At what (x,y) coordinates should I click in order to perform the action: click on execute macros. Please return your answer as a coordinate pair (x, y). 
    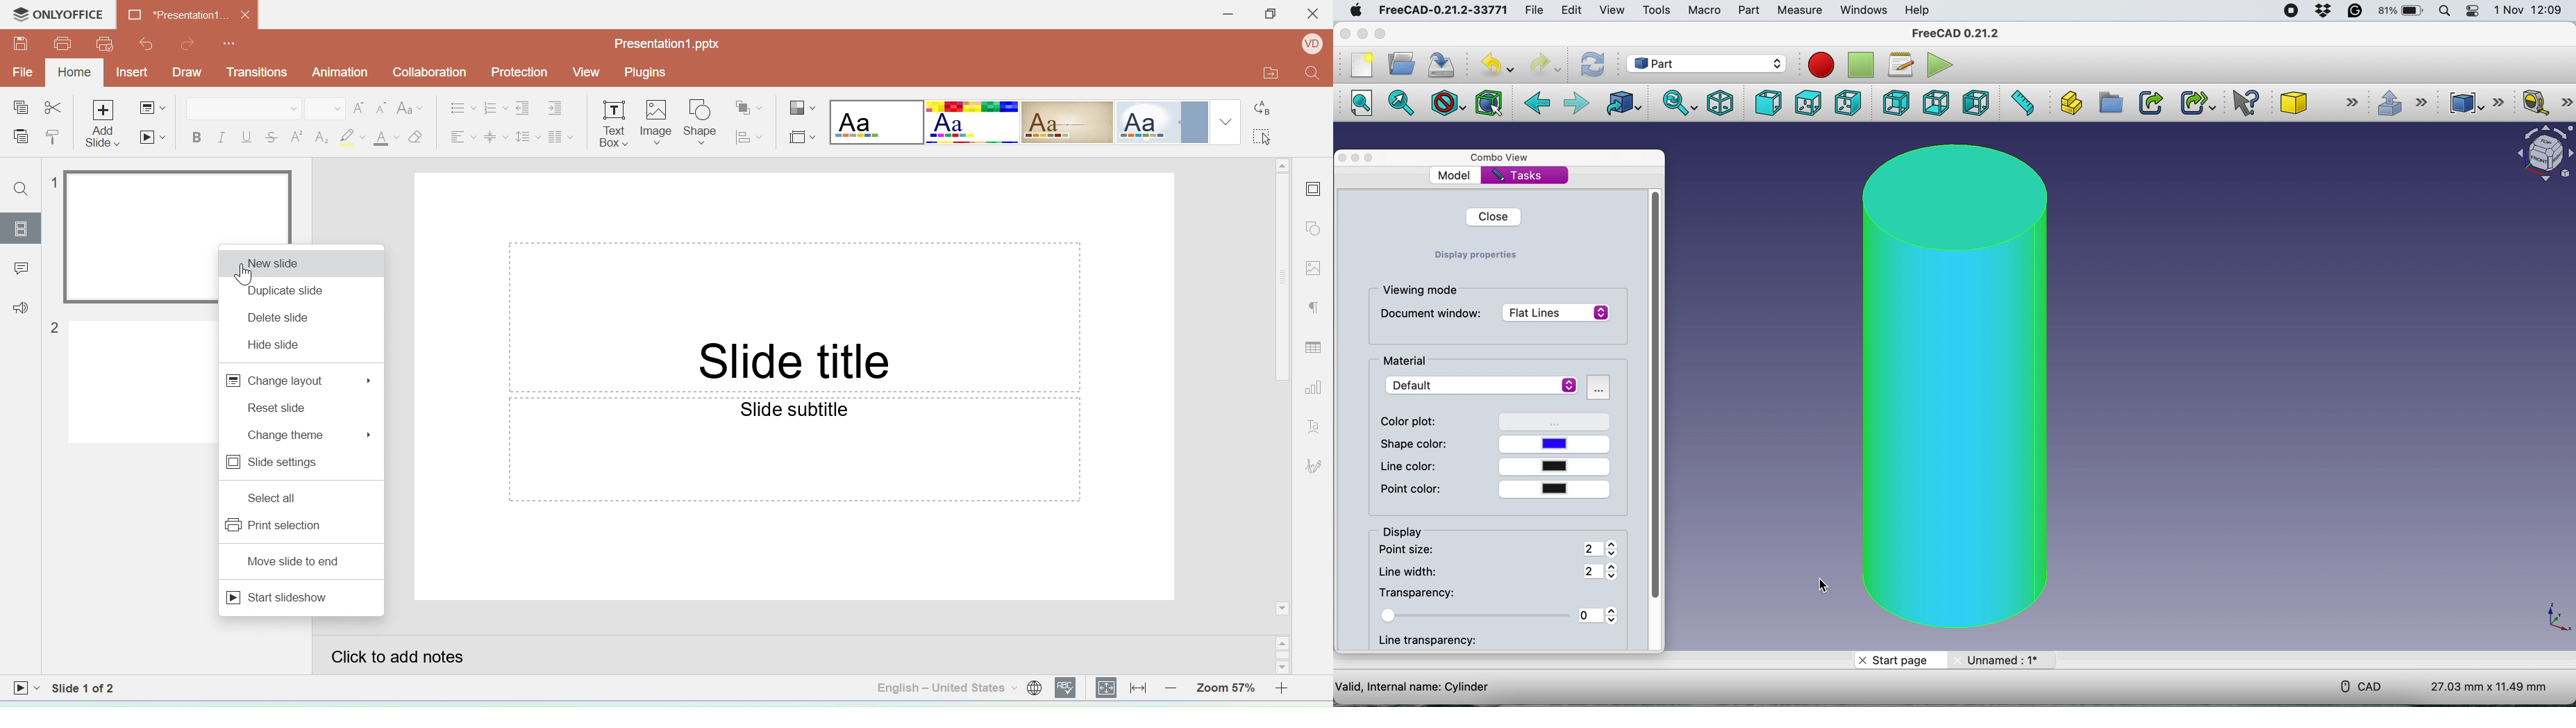
    Looking at the image, I should click on (1936, 64).